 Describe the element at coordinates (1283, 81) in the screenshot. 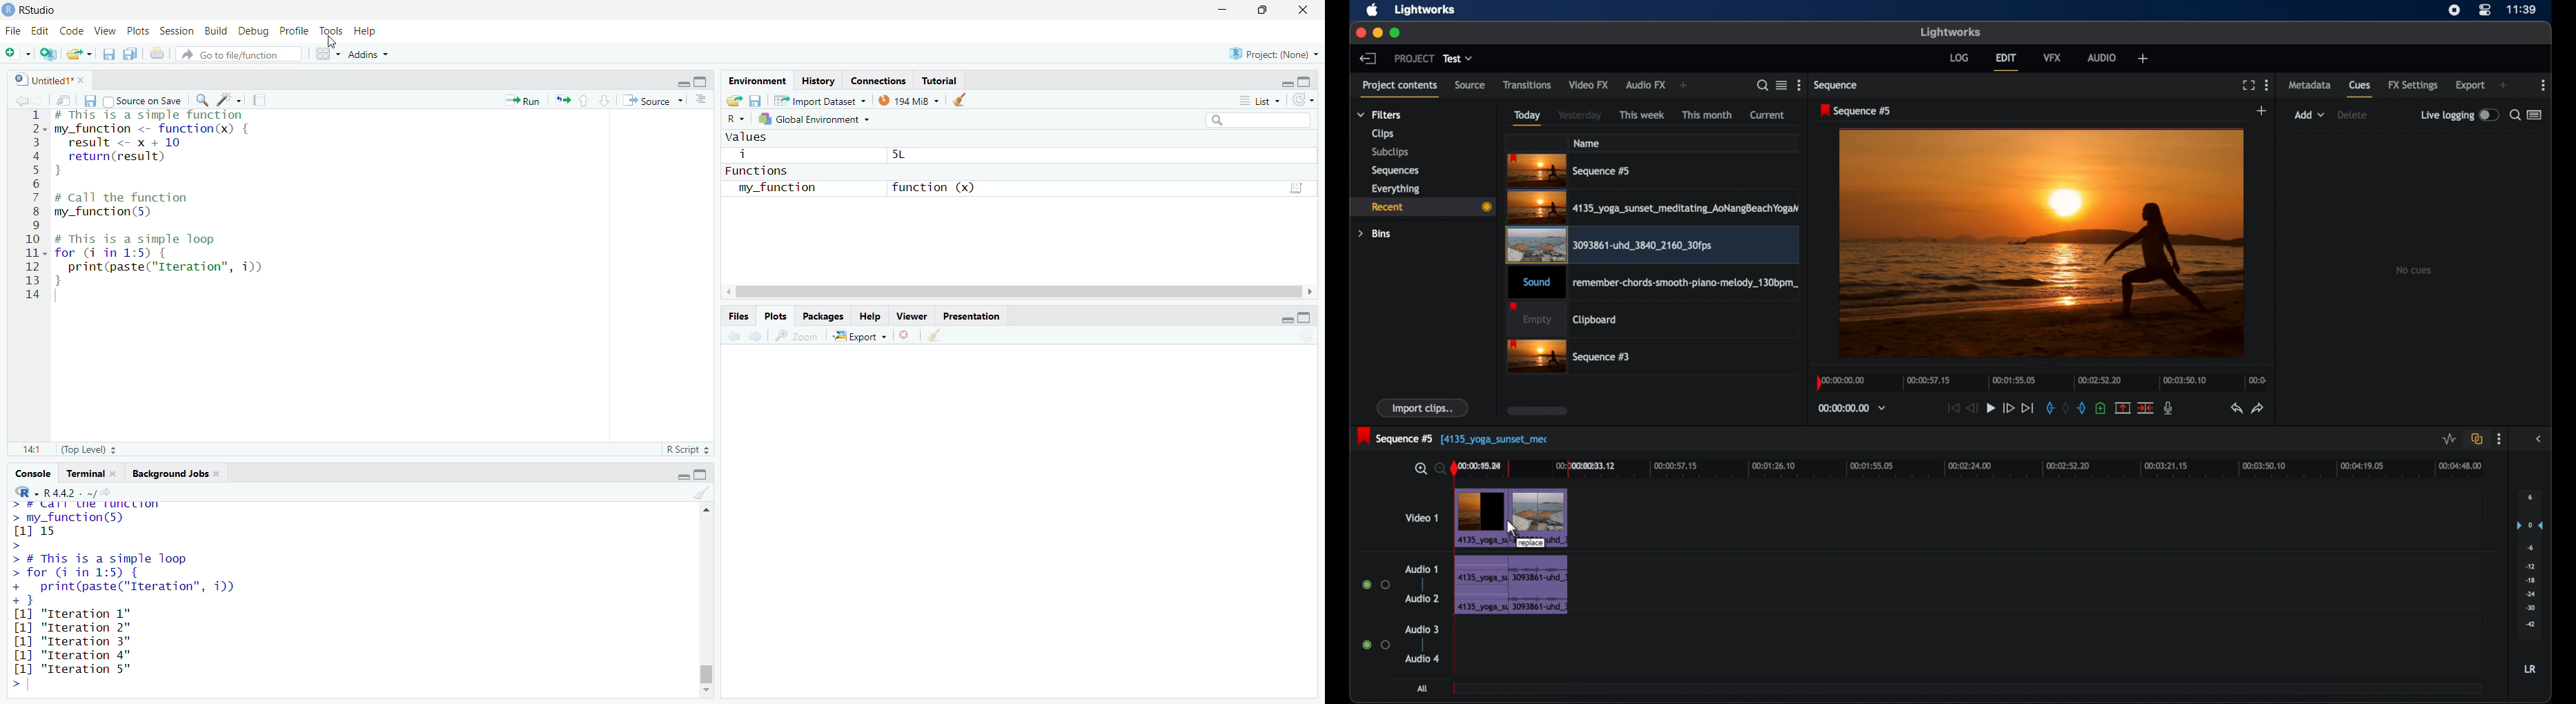

I see `minimize` at that location.